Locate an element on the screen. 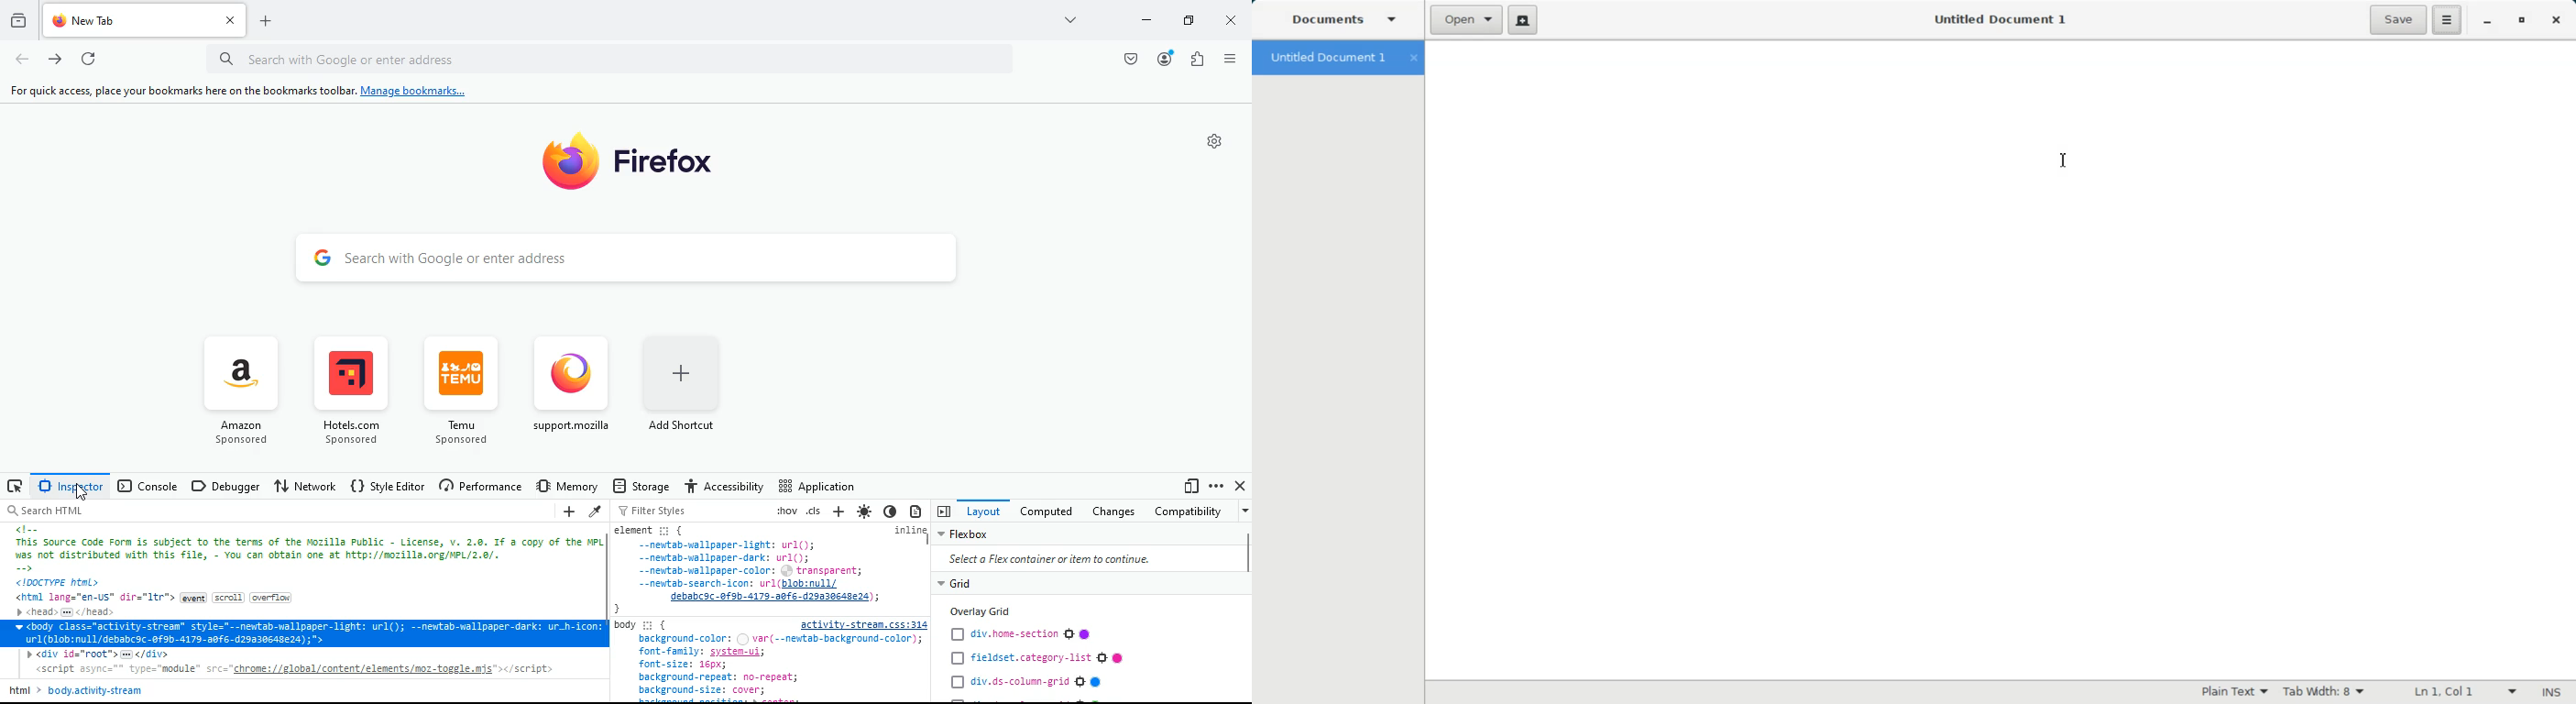 This screenshot has width=2576, height=728. close current tab is located at coordinates (229, 20).